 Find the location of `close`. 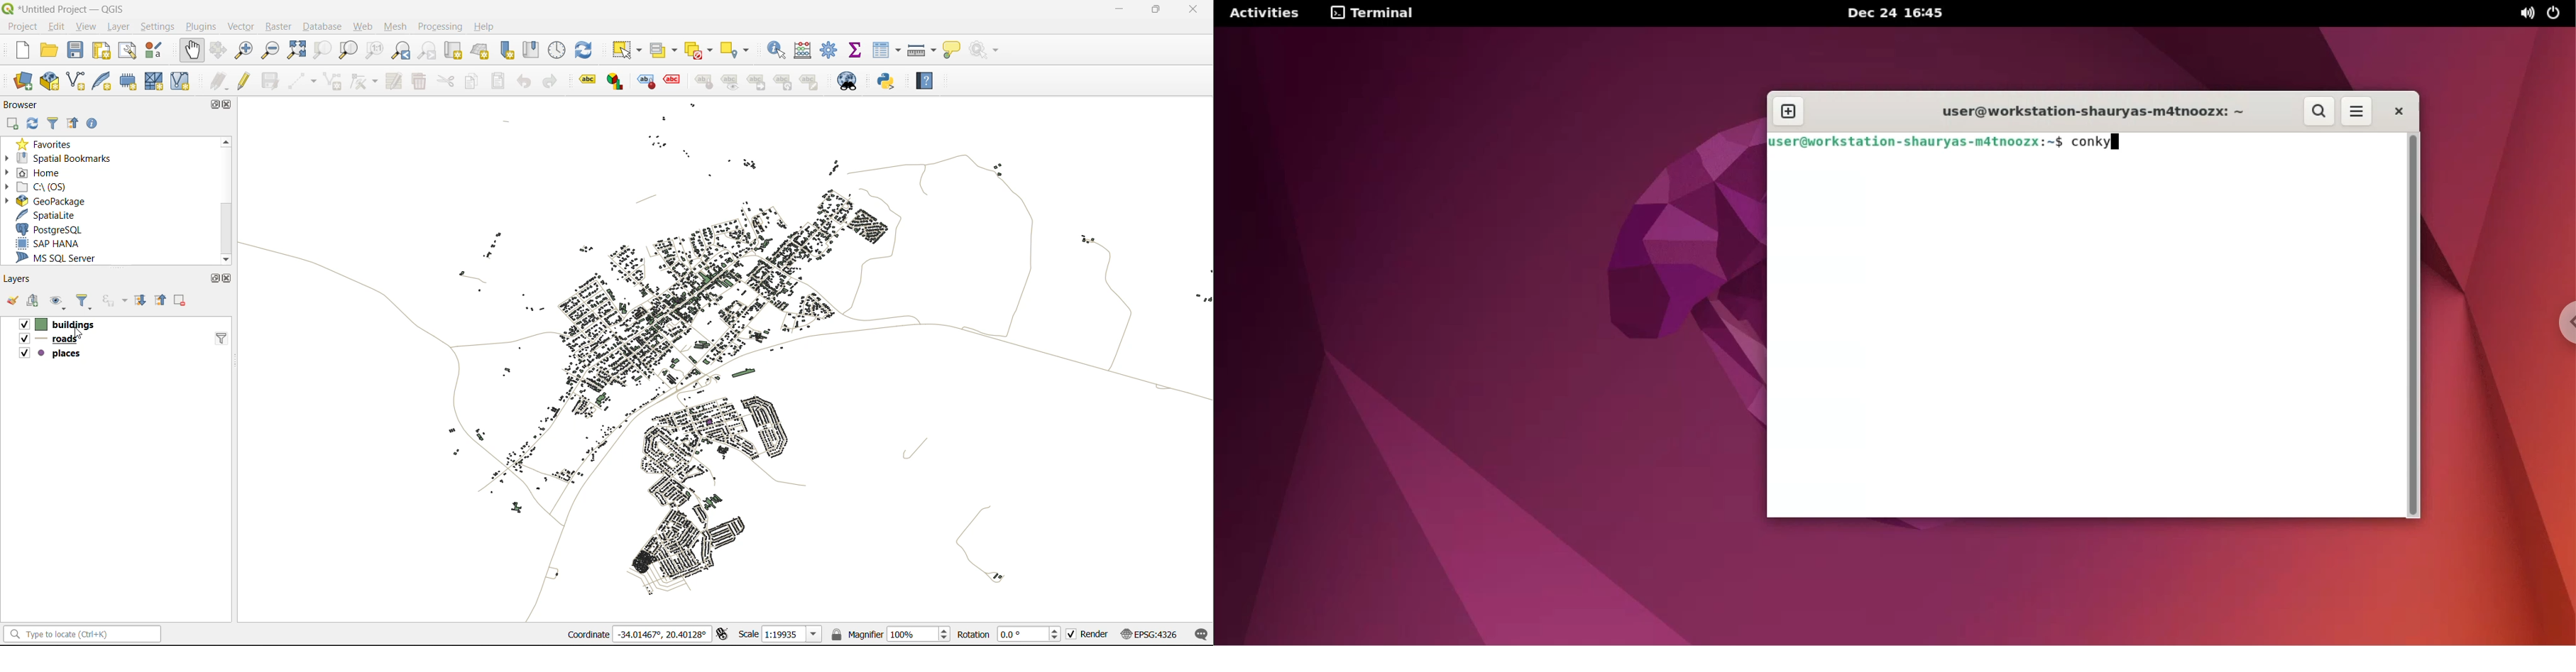

close is located at coordinates (228, 279).